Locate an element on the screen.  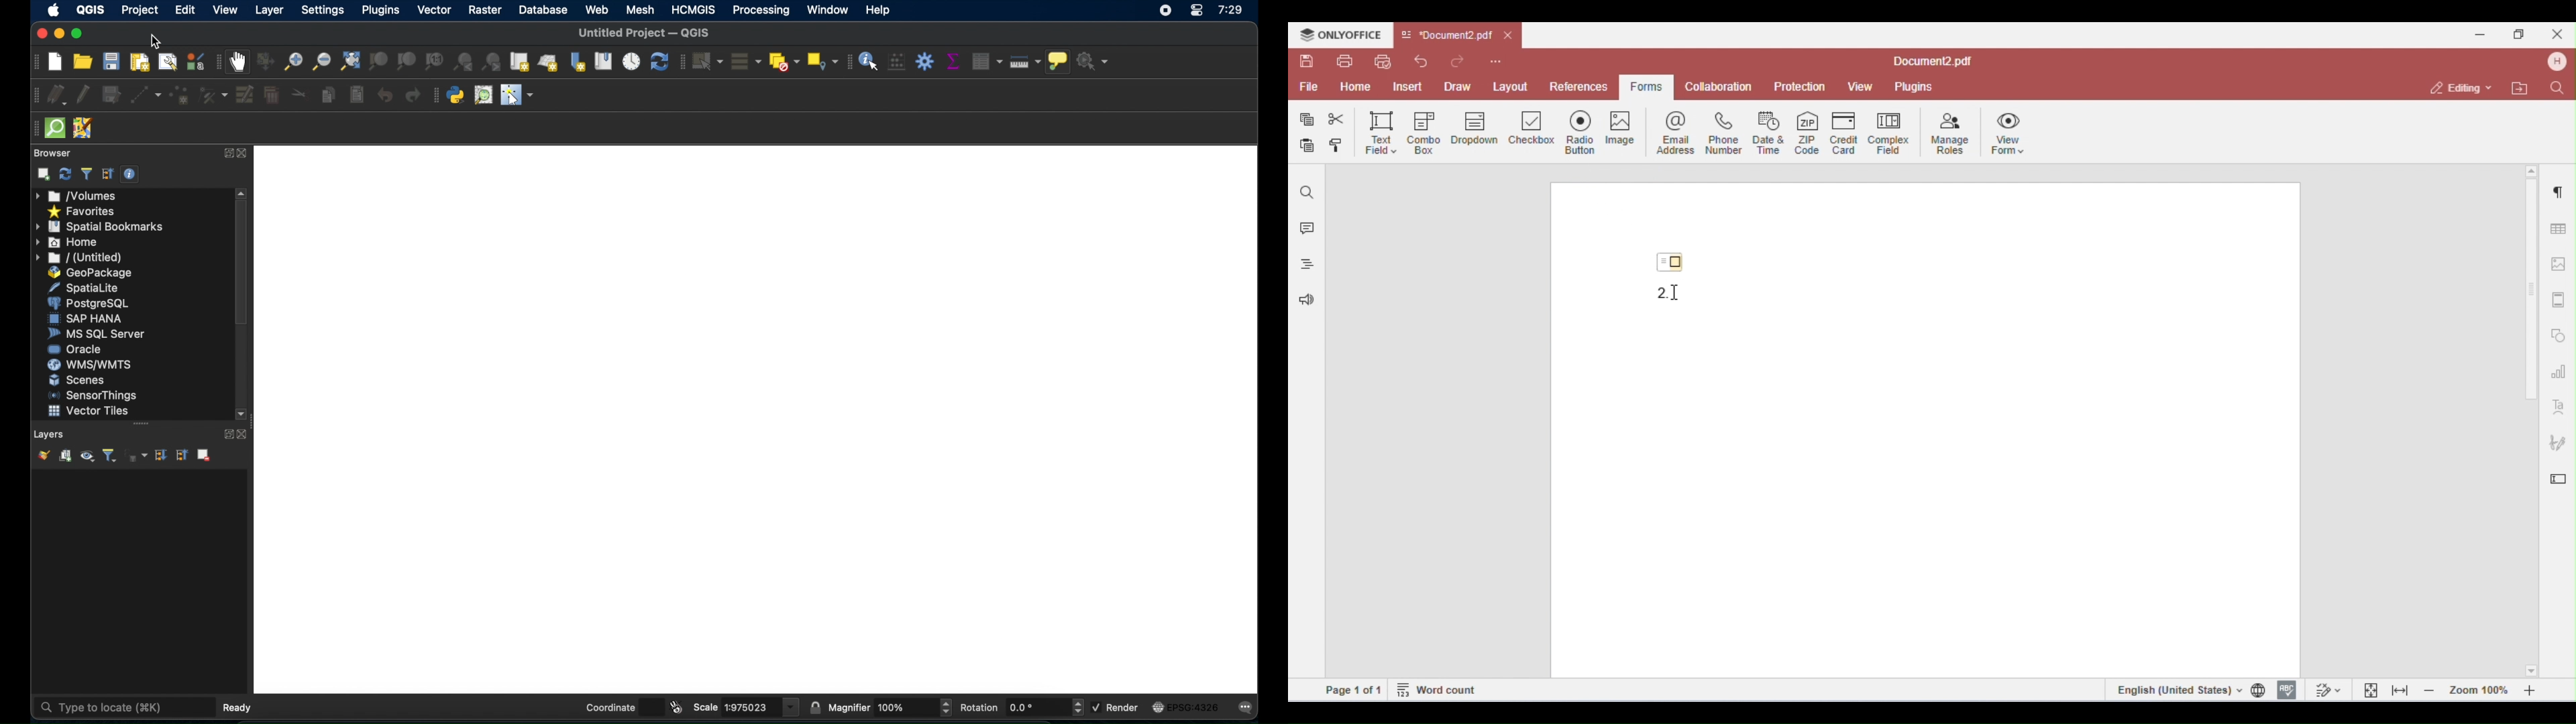
minimize is located at coordinates (60, 32).